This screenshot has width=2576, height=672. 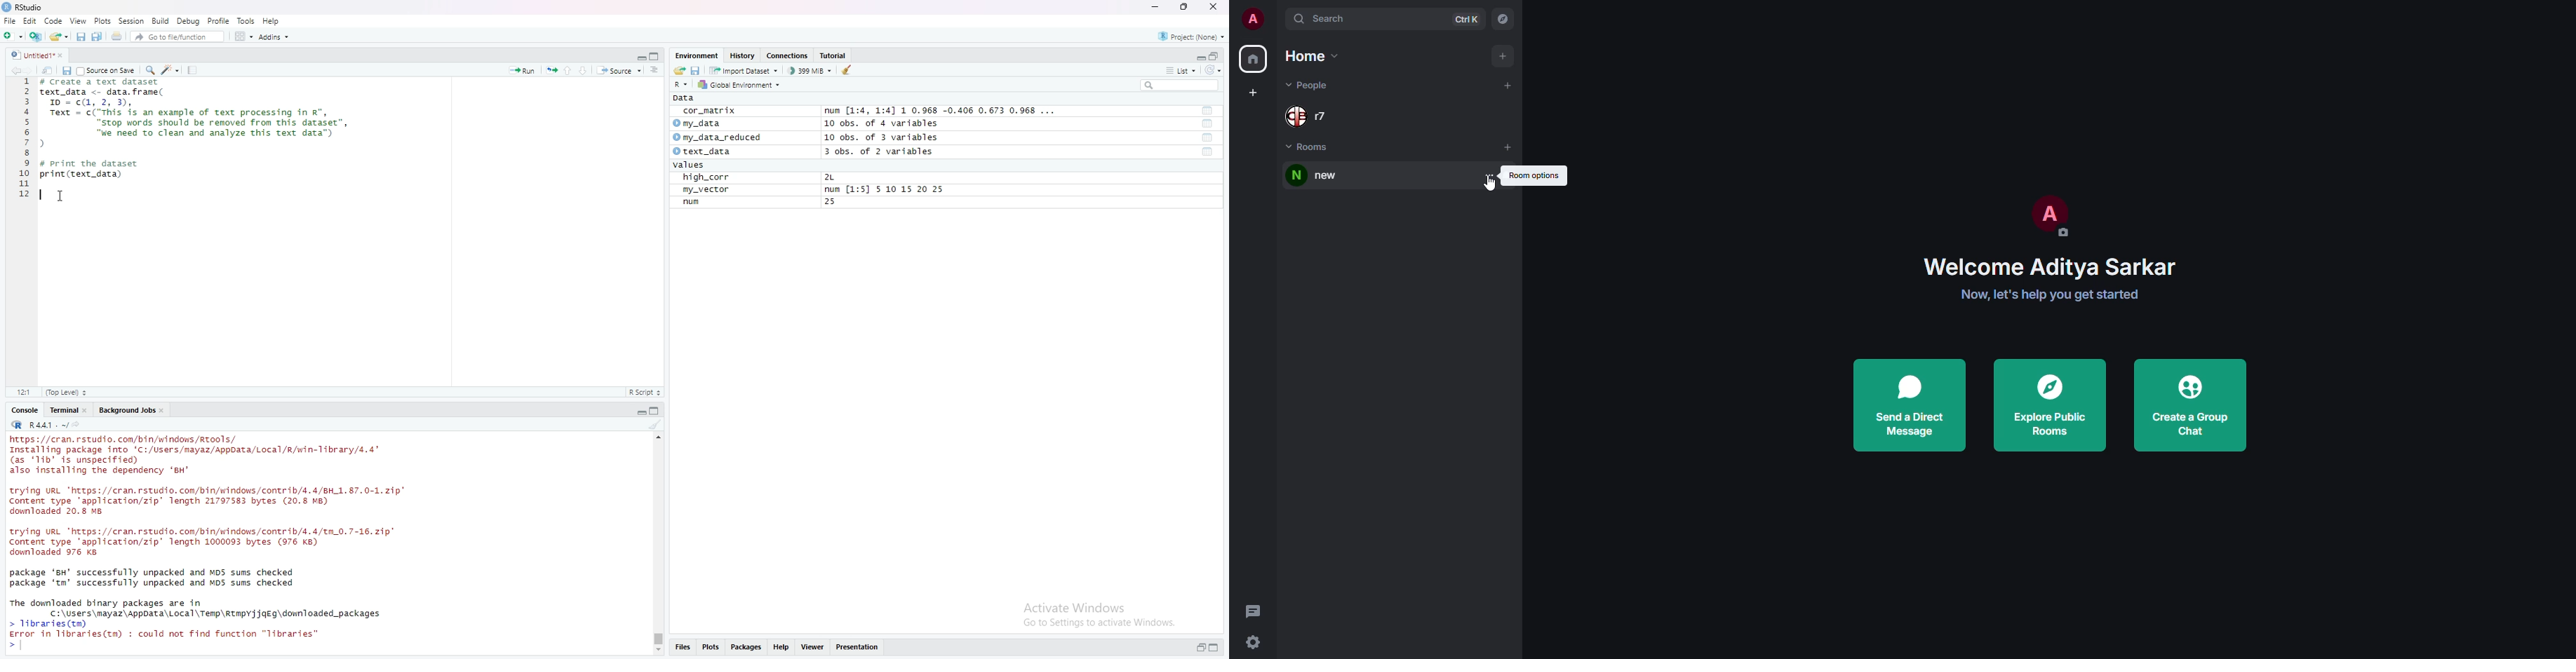 What do you see at coordinates (35, 38) in the screenshot?
I see `create a project` at bounding box center [35, 38].